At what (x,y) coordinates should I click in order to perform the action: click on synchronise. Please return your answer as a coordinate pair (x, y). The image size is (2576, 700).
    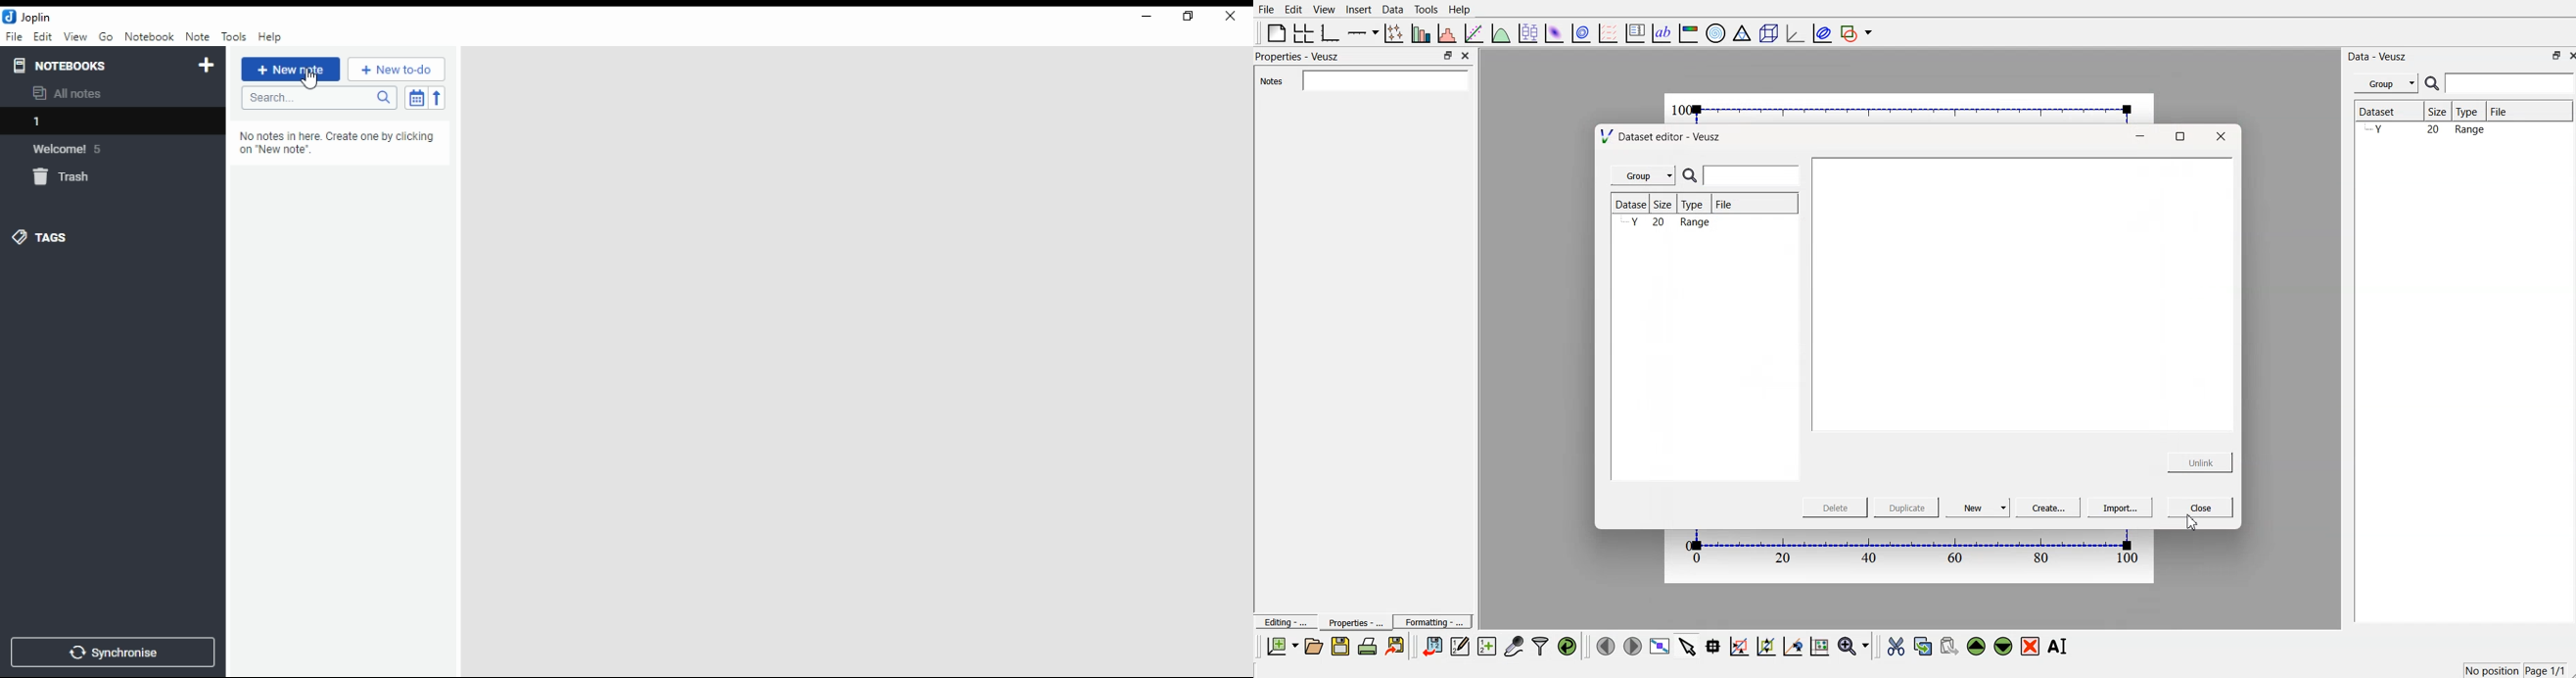
    Looking at the image, I should click on (113, 653).